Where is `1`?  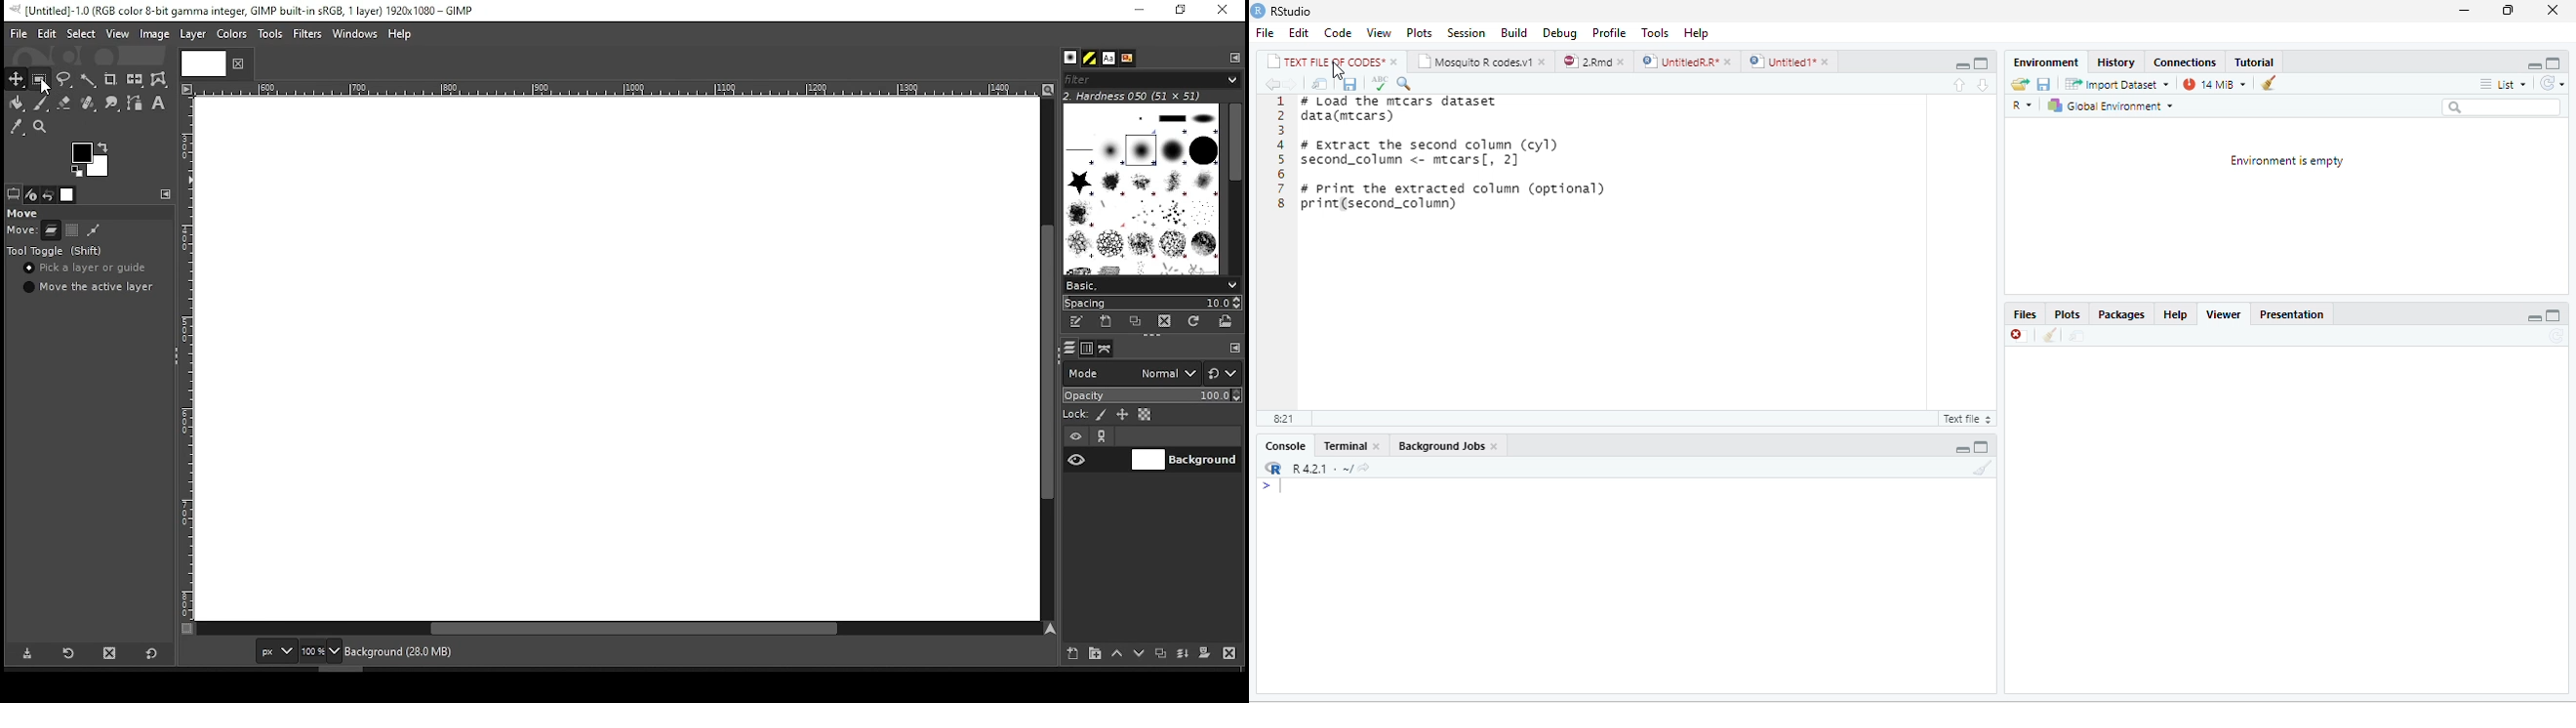 1 is located at coordinates (1281, 101).